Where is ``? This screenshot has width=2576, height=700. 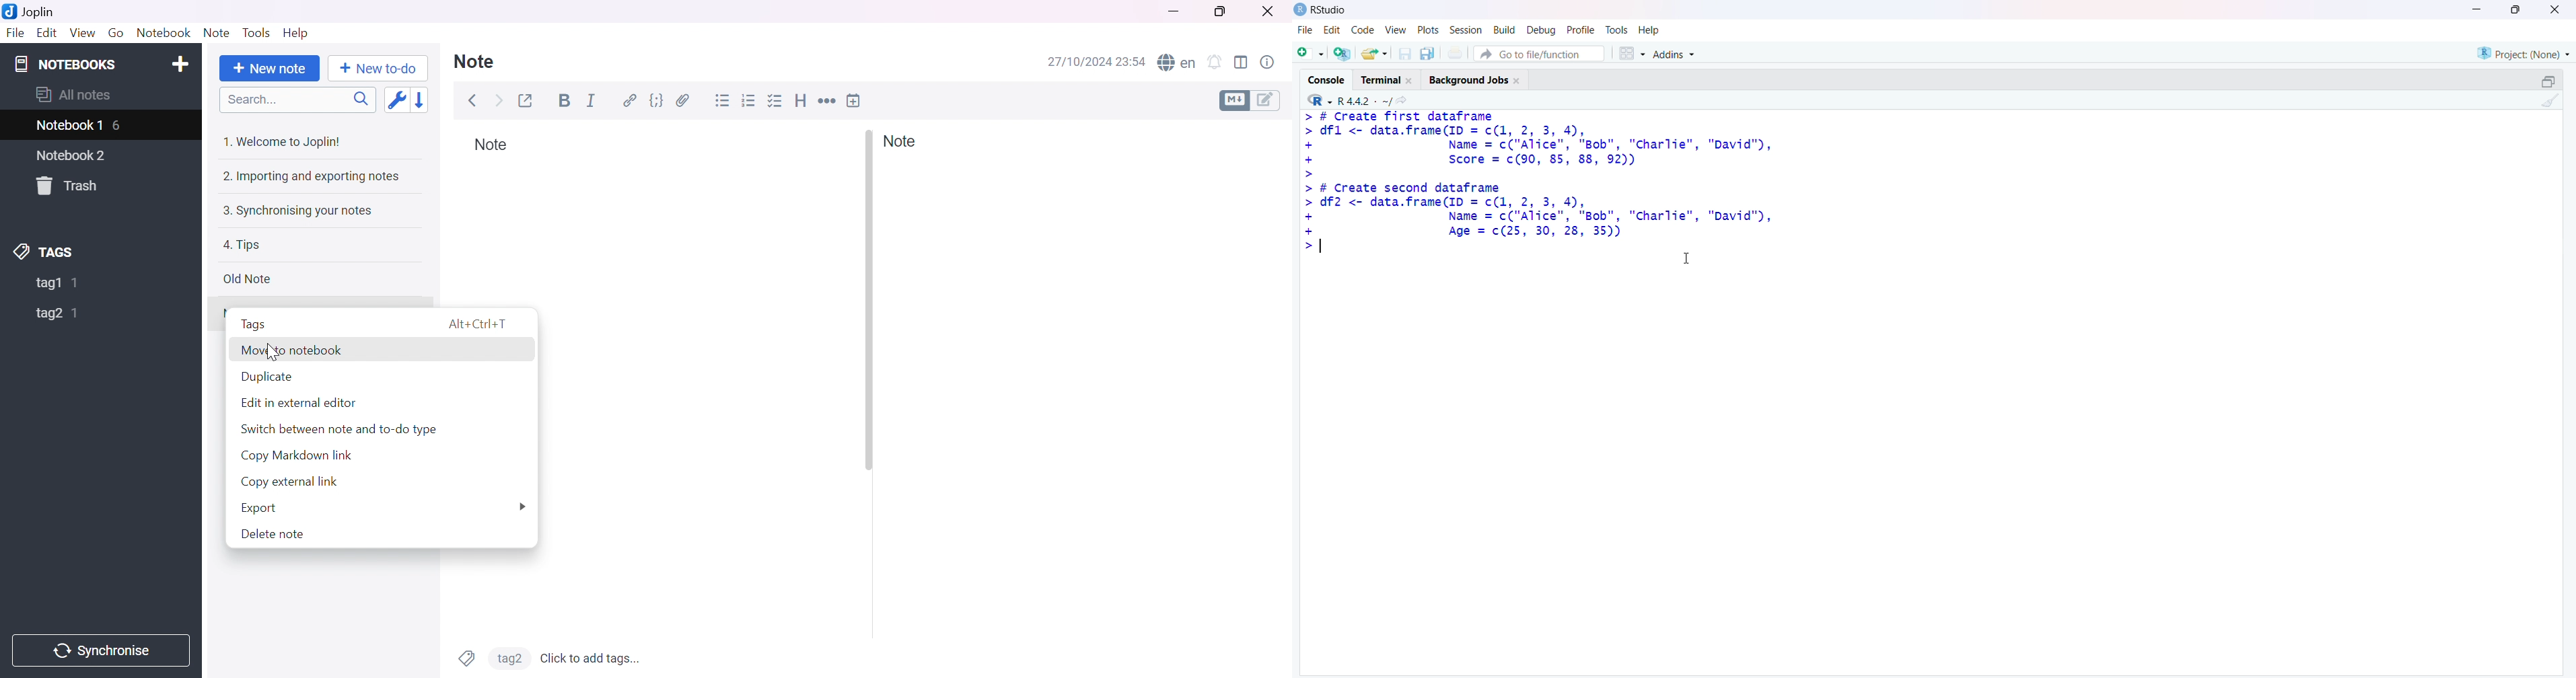
 is located at coordinates (274, 352).